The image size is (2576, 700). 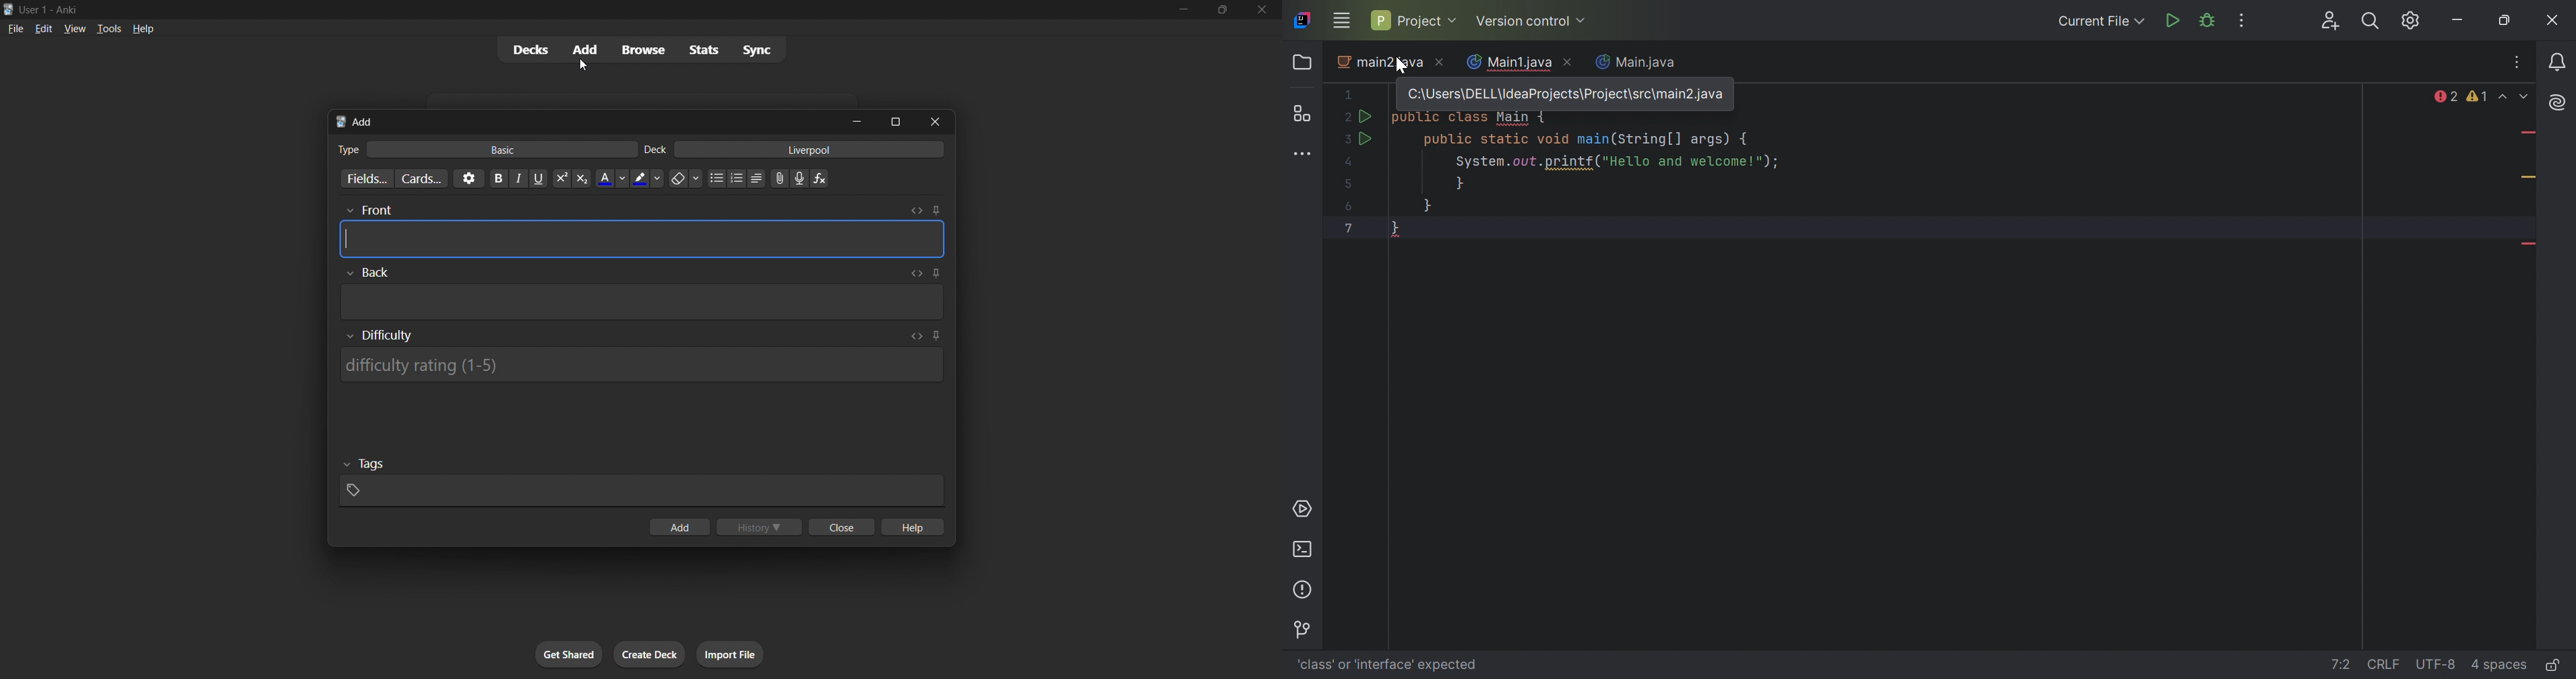 What do you see at coordinates (520, 180) in the screenshot?
I see `italic` at bounding box center [520, 180].